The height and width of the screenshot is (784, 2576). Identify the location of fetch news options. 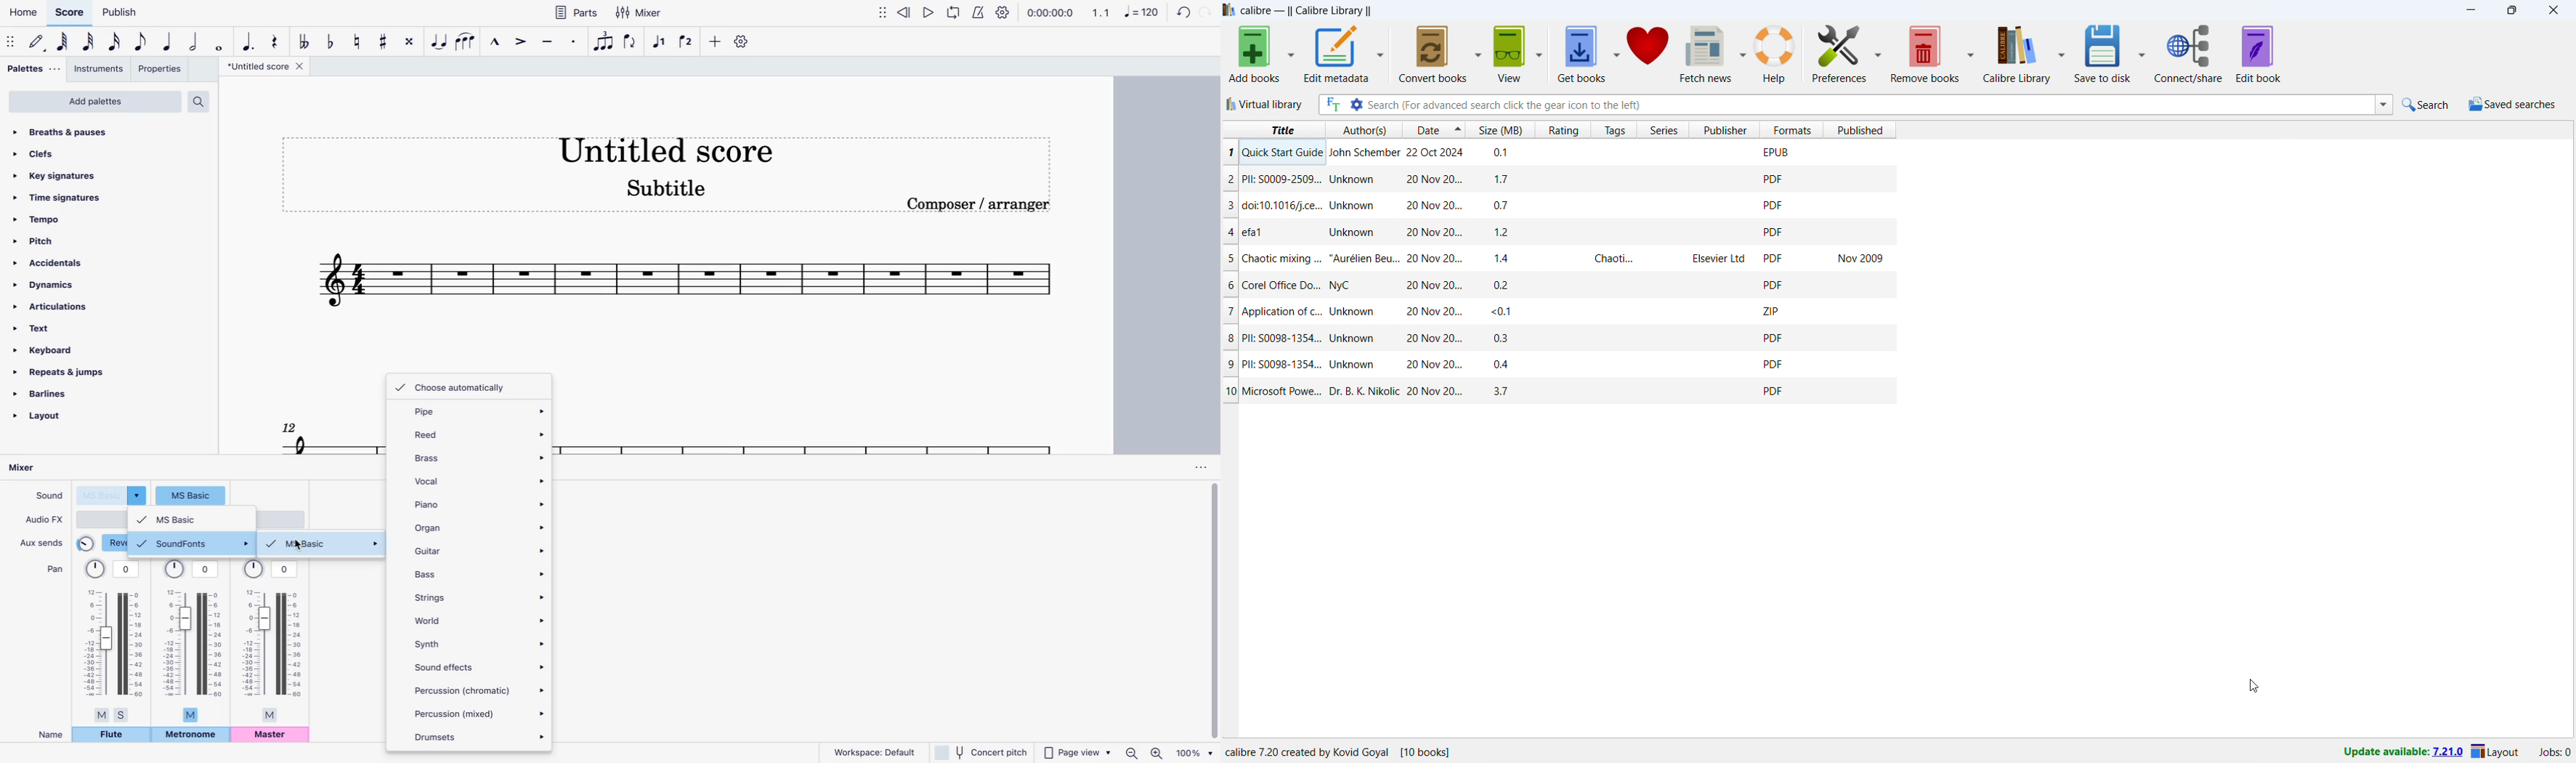
(1743, 53).